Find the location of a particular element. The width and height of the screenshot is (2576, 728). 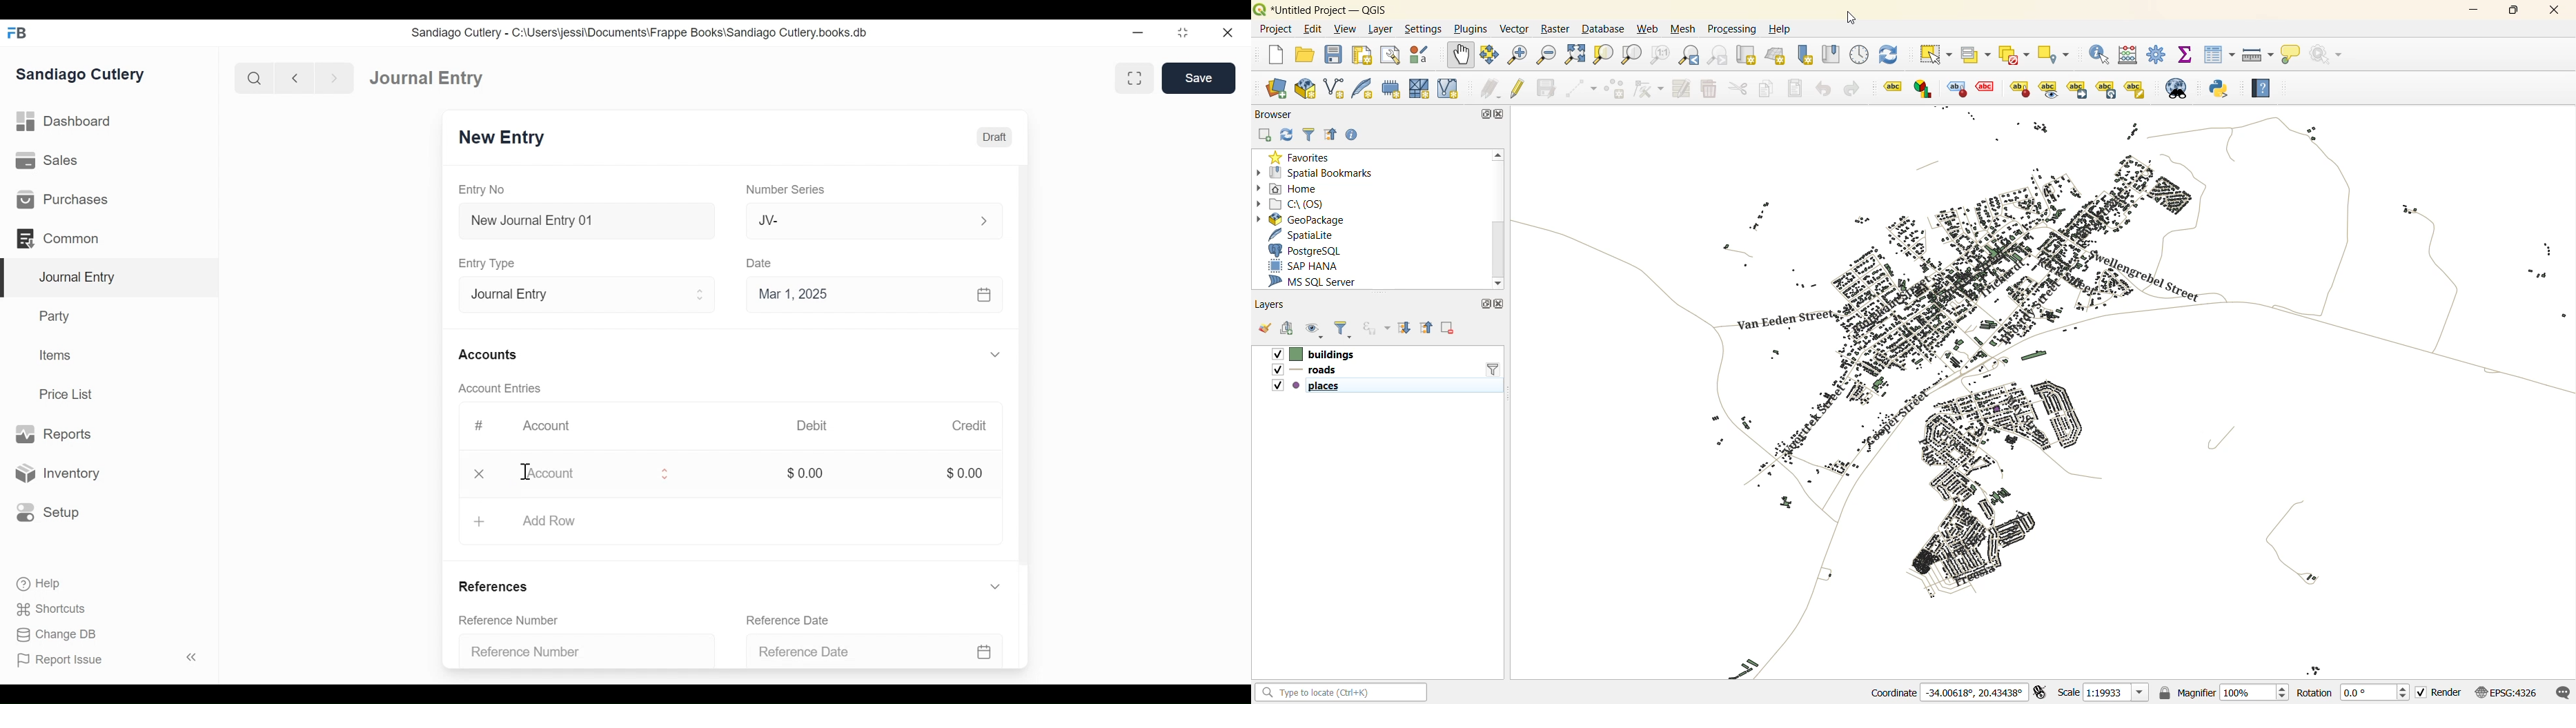

layer diagram options is located at coordinates (1923, 88).